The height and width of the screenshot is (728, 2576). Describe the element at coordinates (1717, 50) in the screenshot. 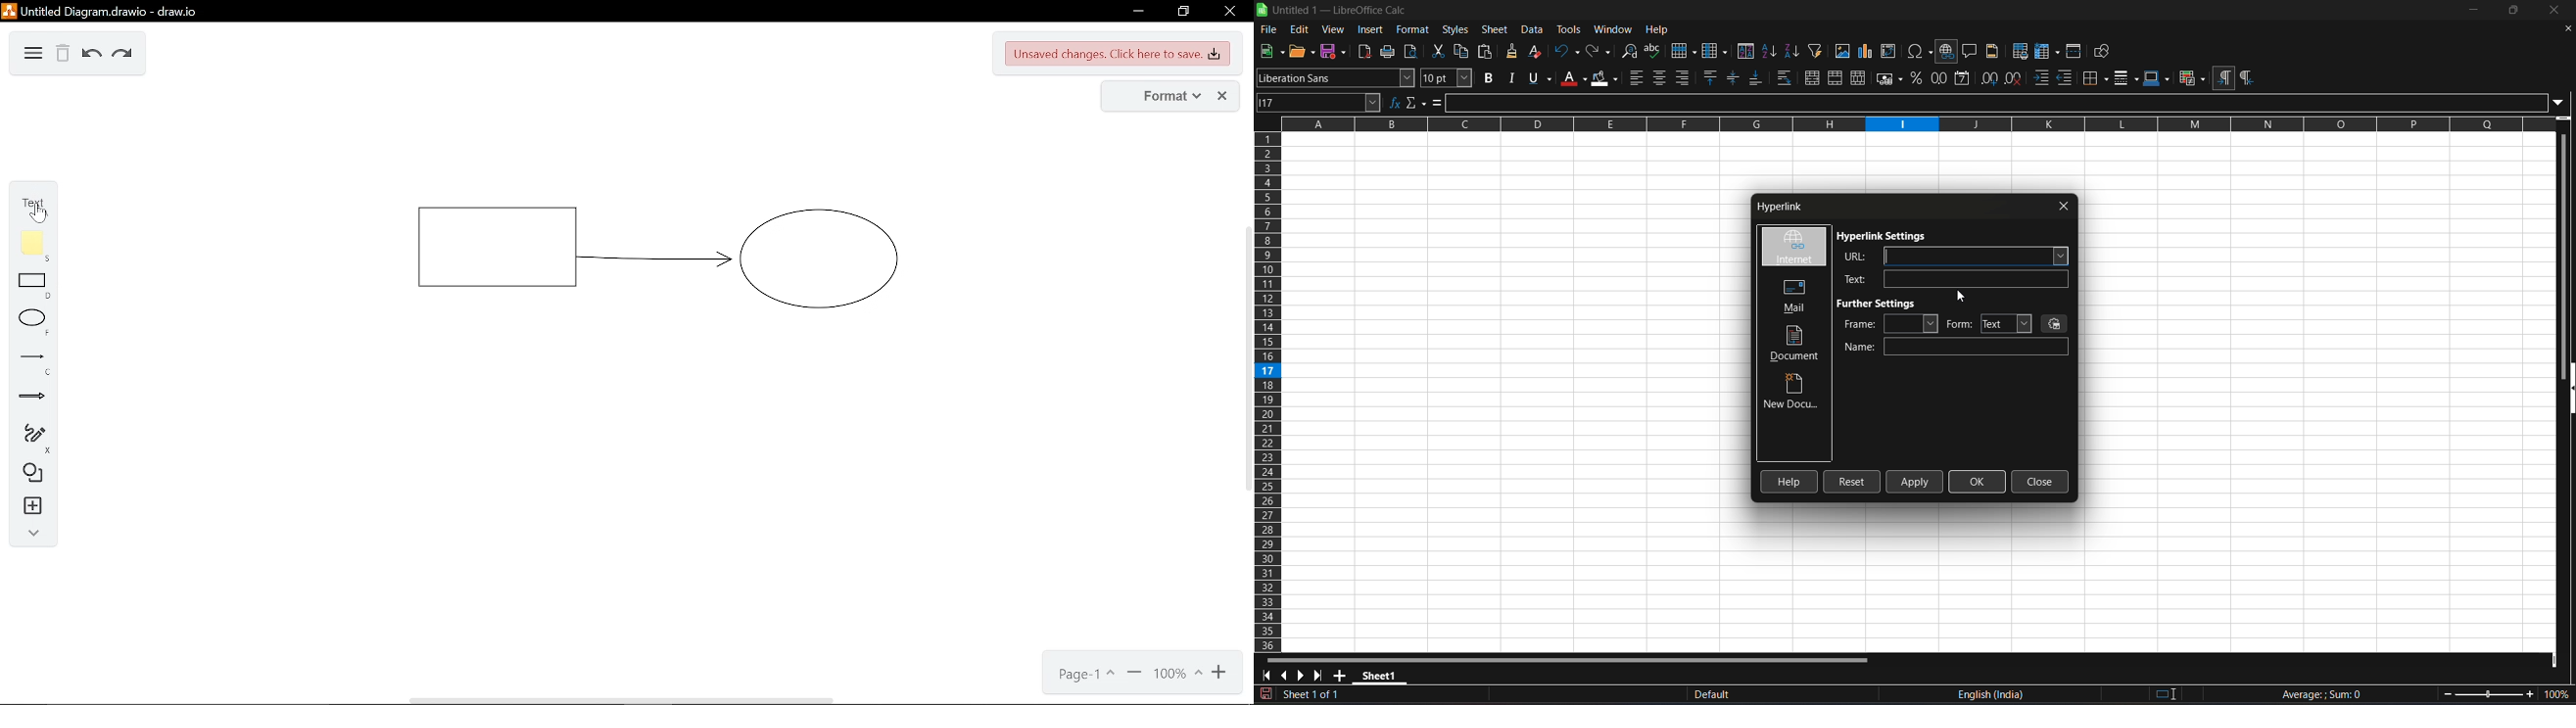

I see `column` at that location.